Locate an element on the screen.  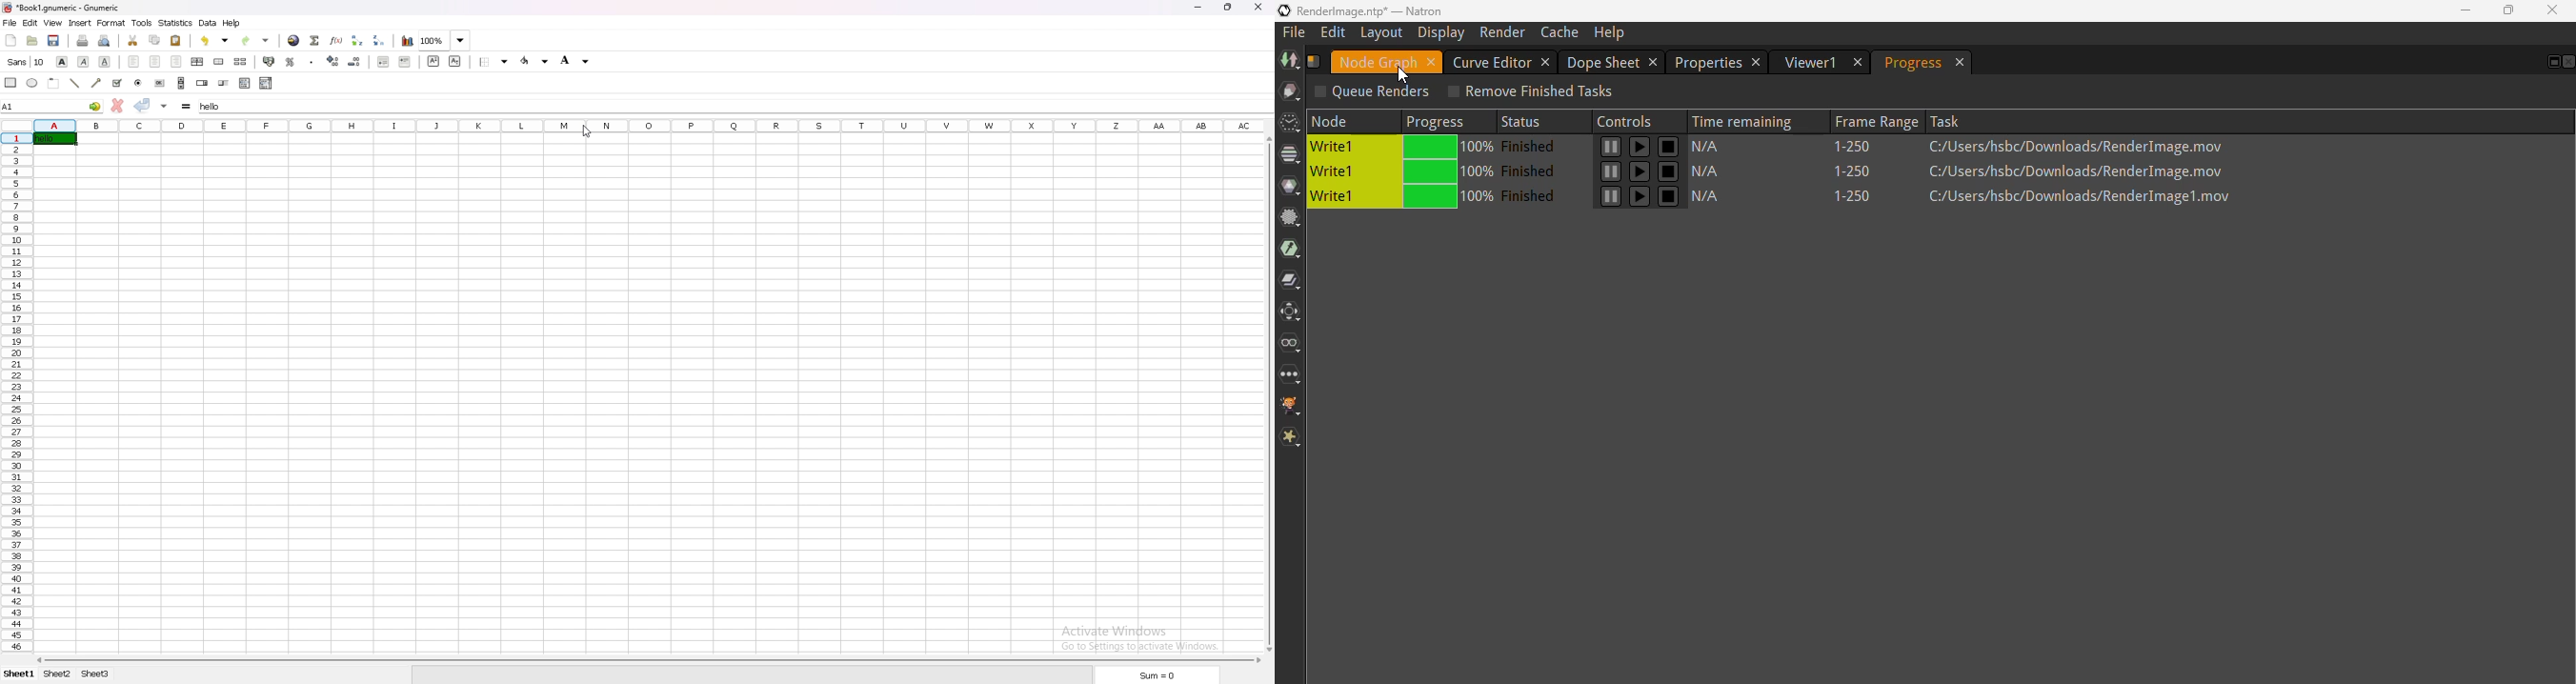
file is located at coordinates (10, 22).